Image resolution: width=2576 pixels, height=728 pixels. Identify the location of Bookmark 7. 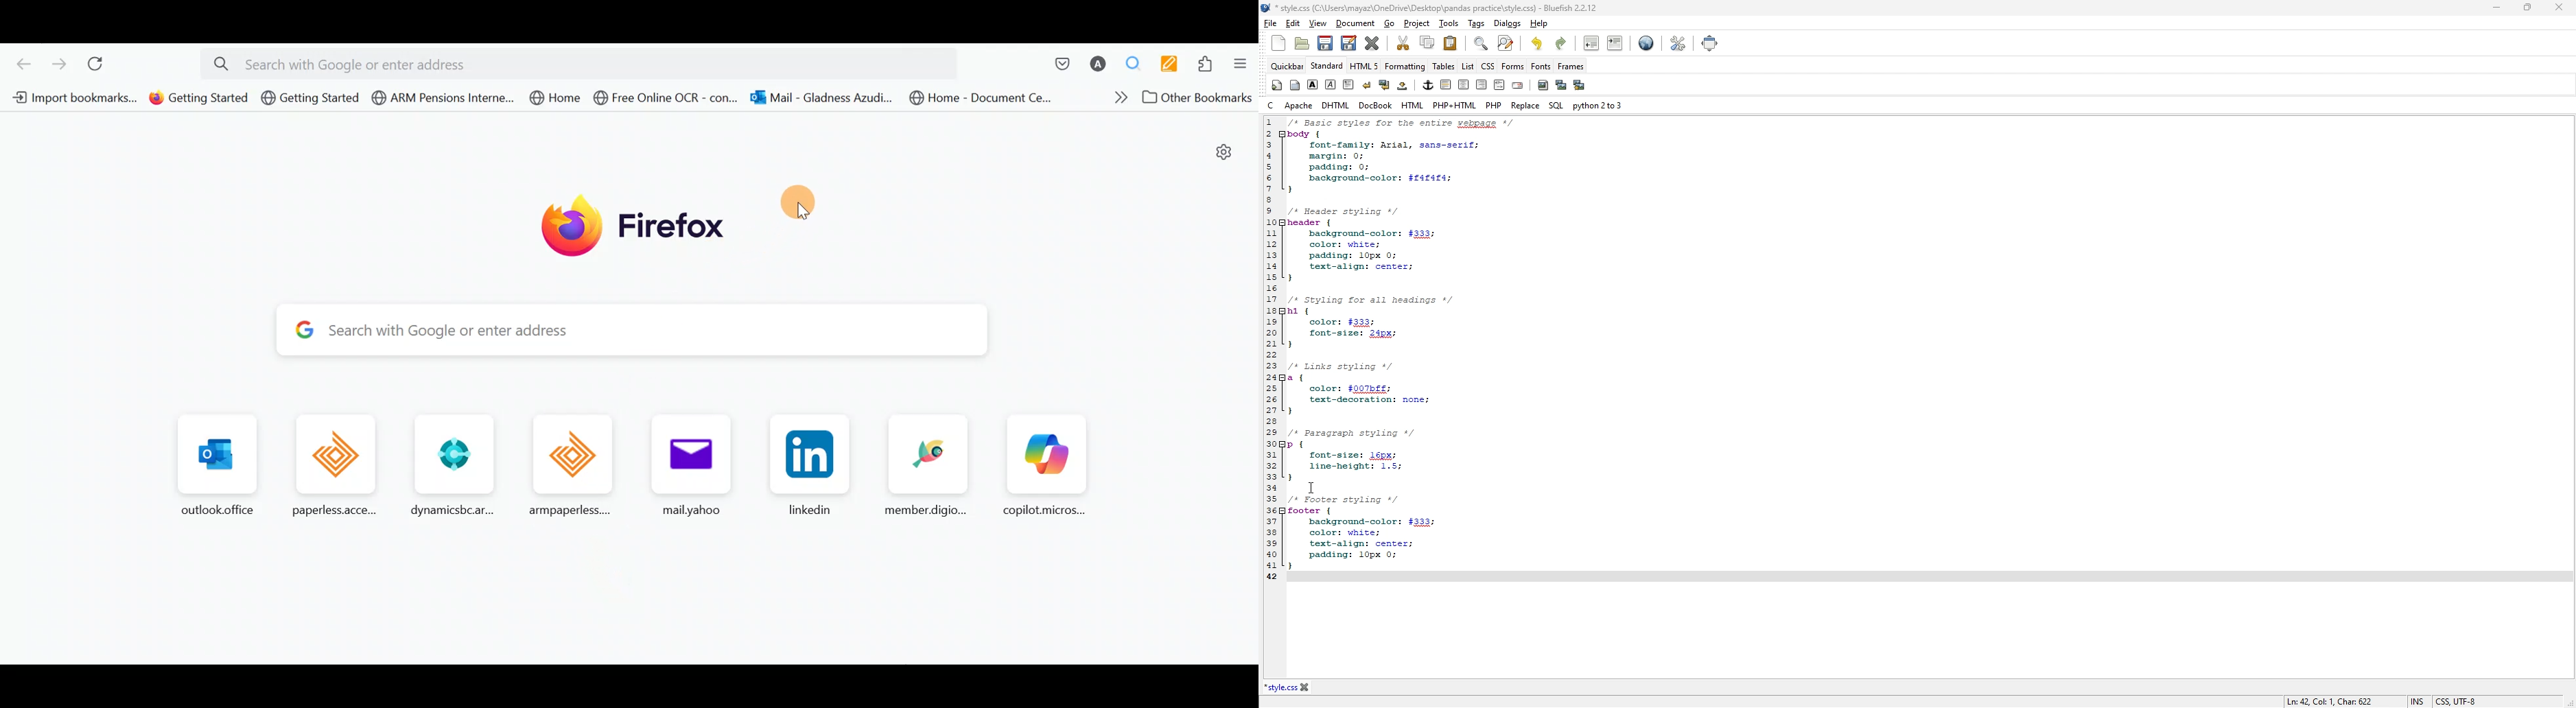
(820, 98).